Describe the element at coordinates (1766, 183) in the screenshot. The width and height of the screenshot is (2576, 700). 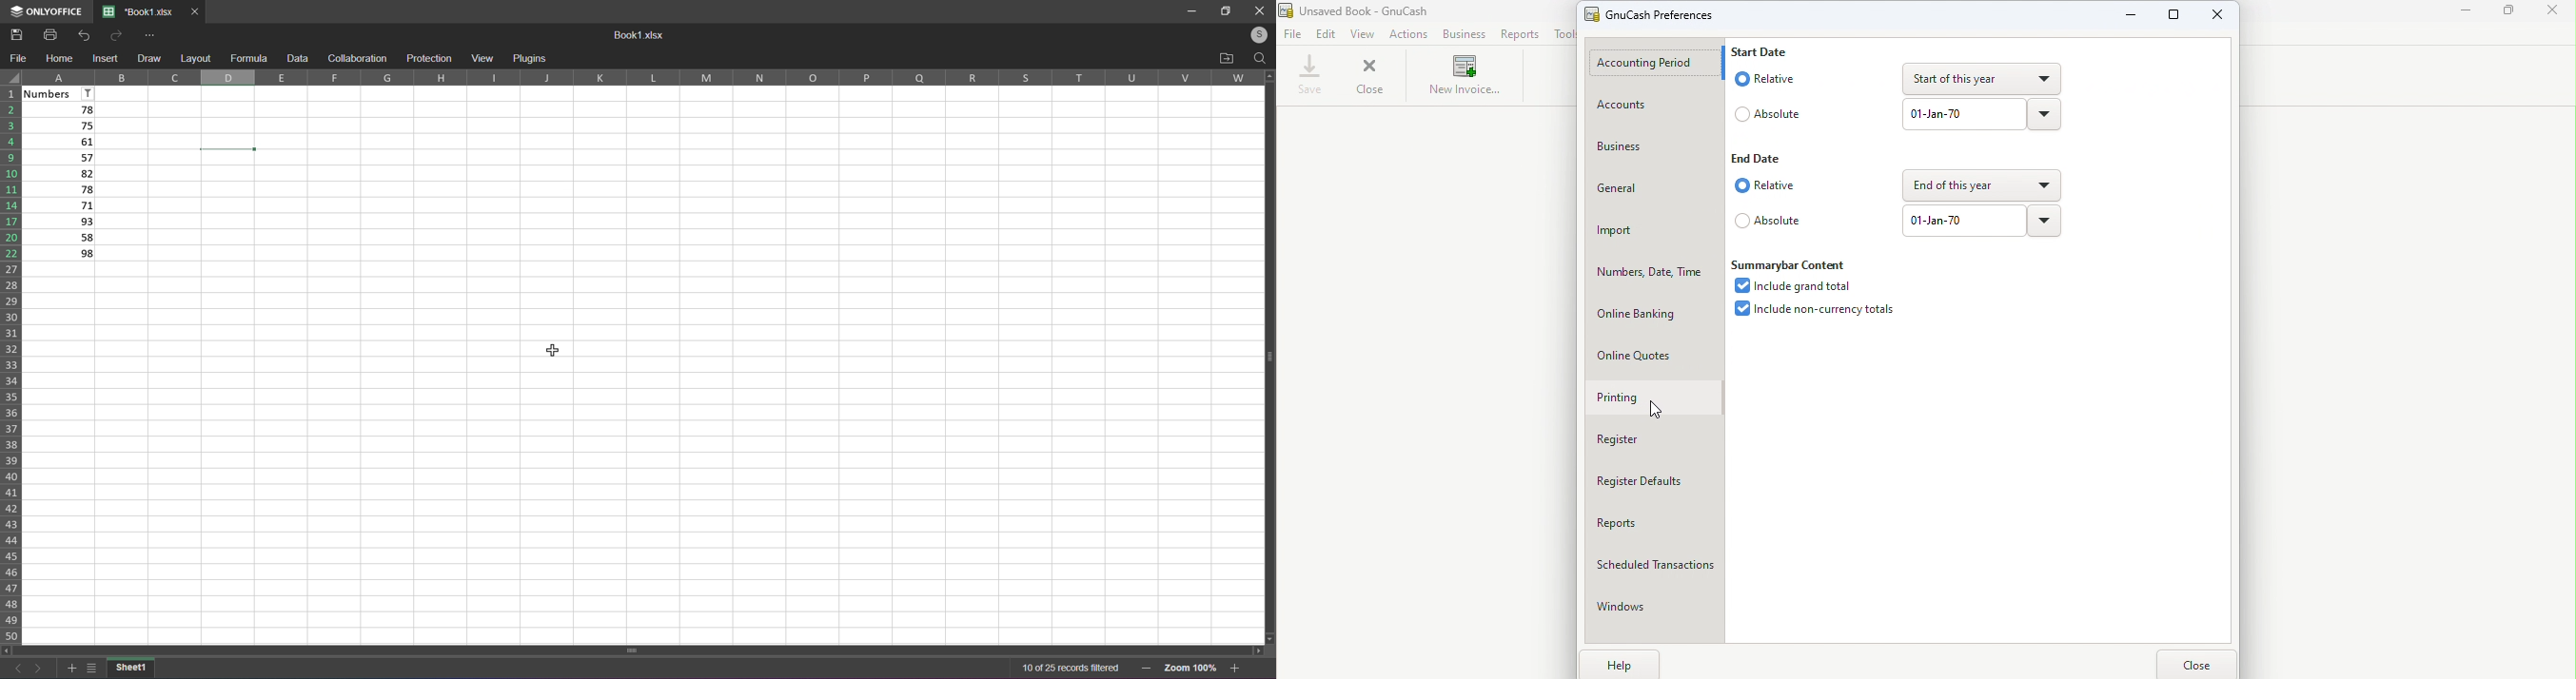
I see `Relative` at that location.